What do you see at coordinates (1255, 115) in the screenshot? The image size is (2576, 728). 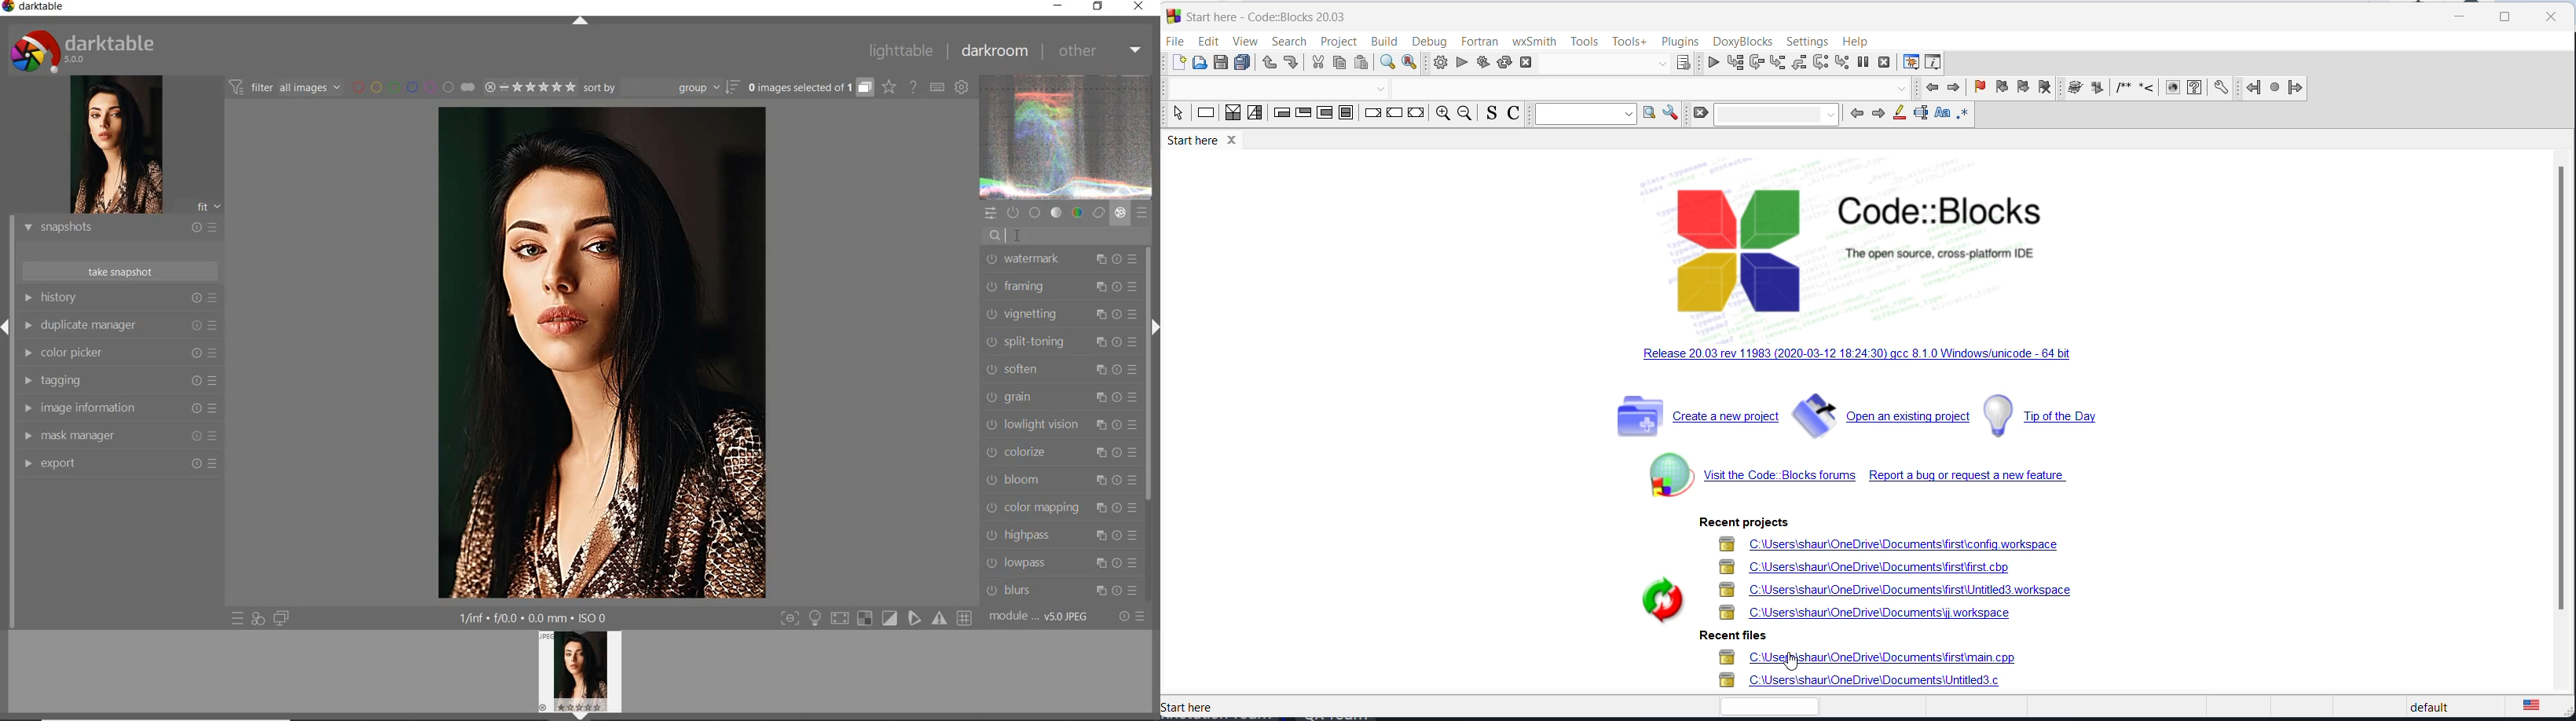 I see `selection` at bounding box center [1255, 115].